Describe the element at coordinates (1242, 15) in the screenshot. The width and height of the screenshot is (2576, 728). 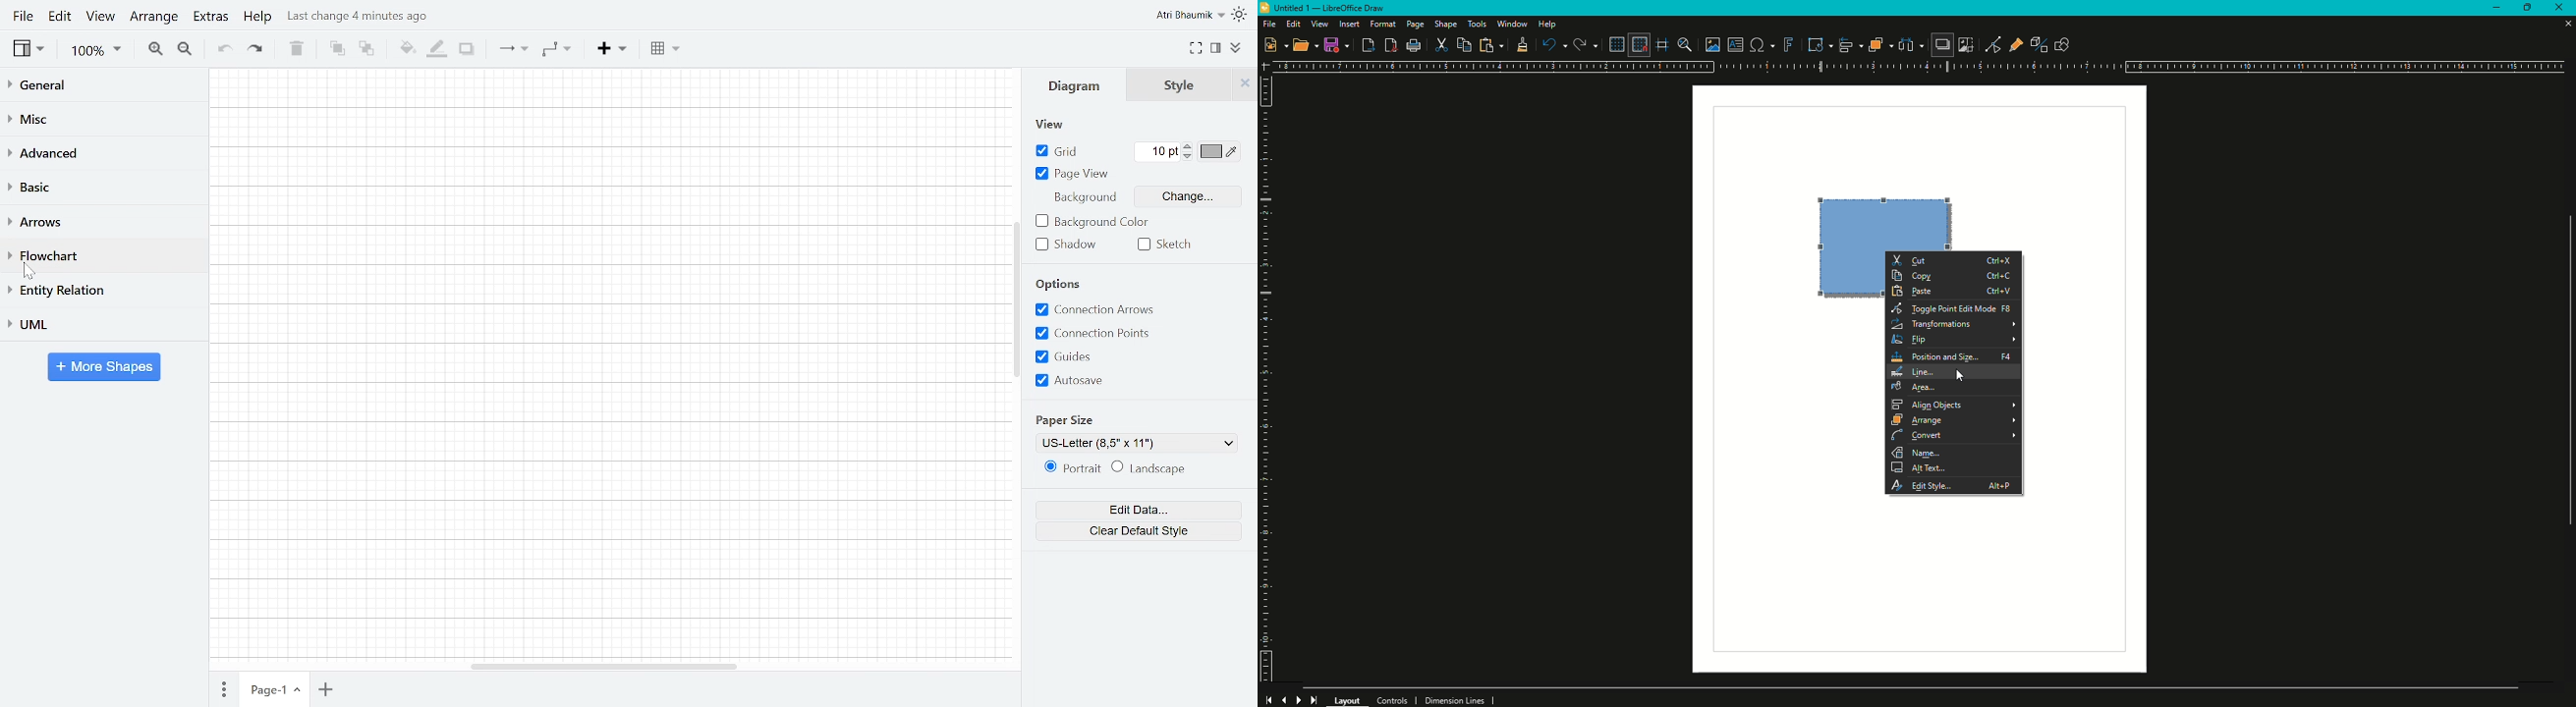
I see `Themes` at that location.